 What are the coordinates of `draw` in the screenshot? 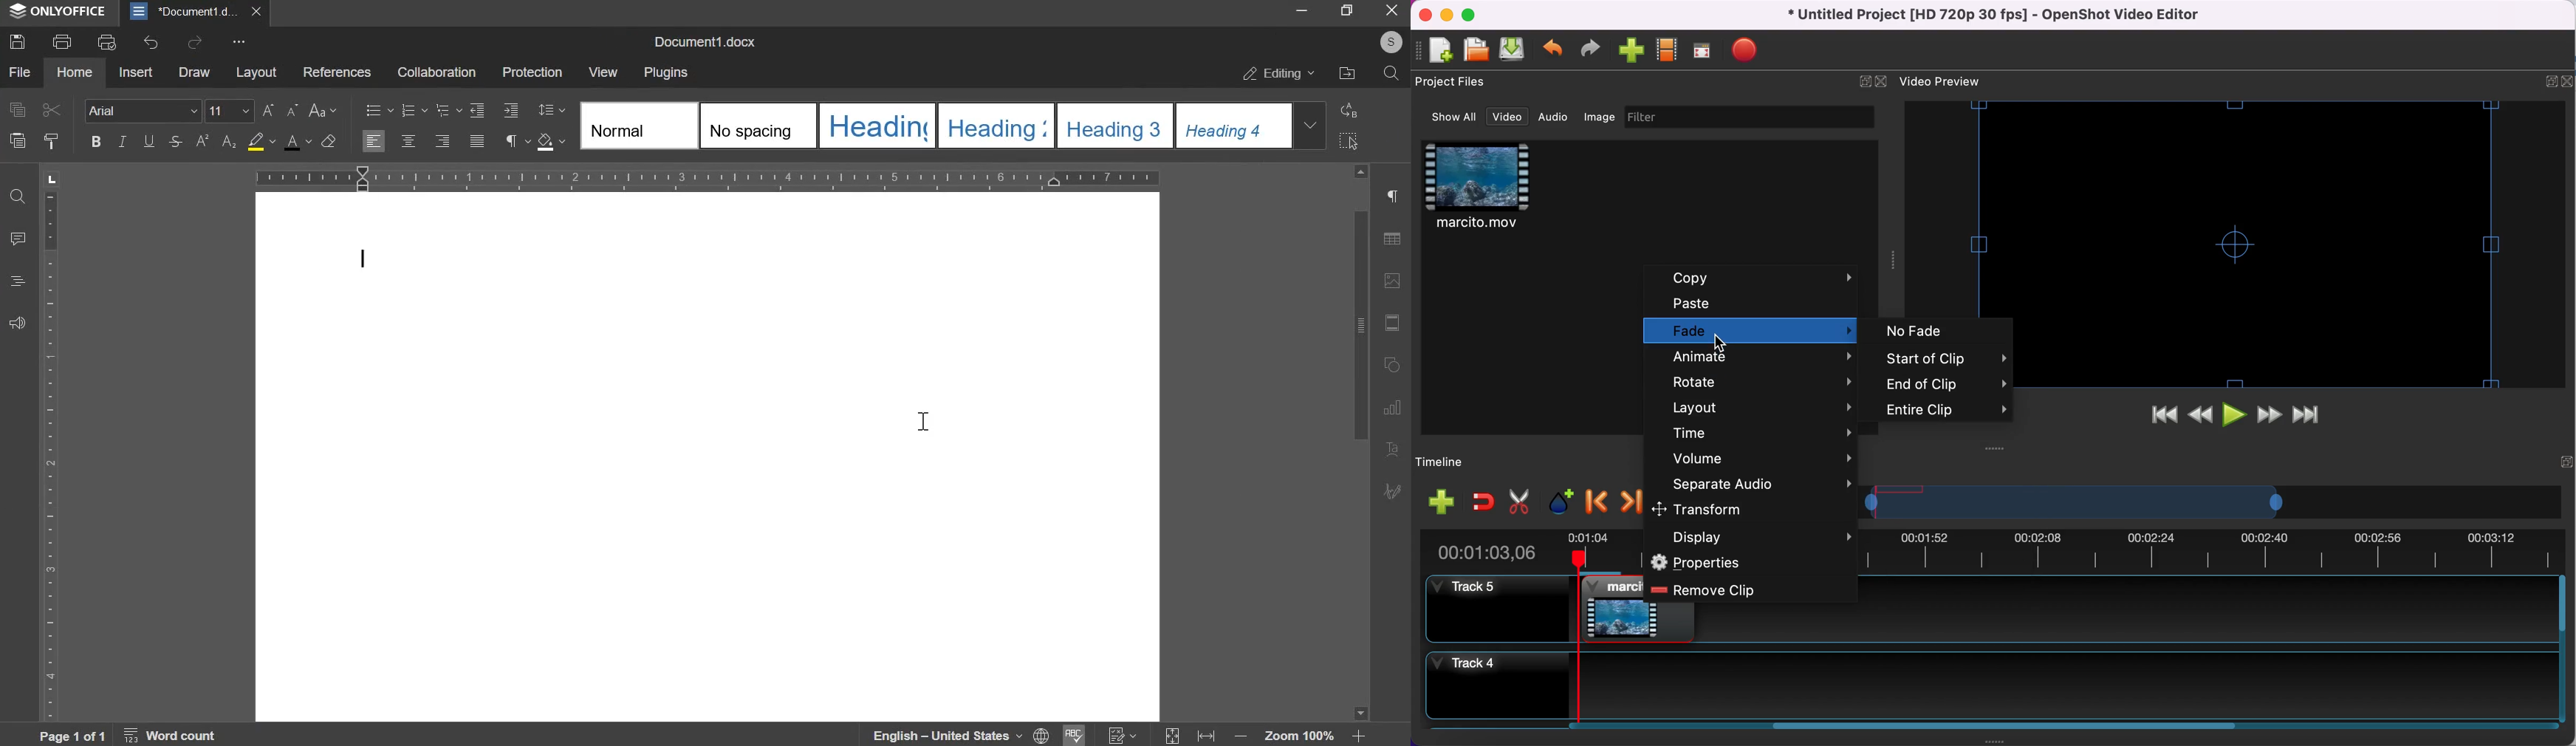 It's located at (194, 73).